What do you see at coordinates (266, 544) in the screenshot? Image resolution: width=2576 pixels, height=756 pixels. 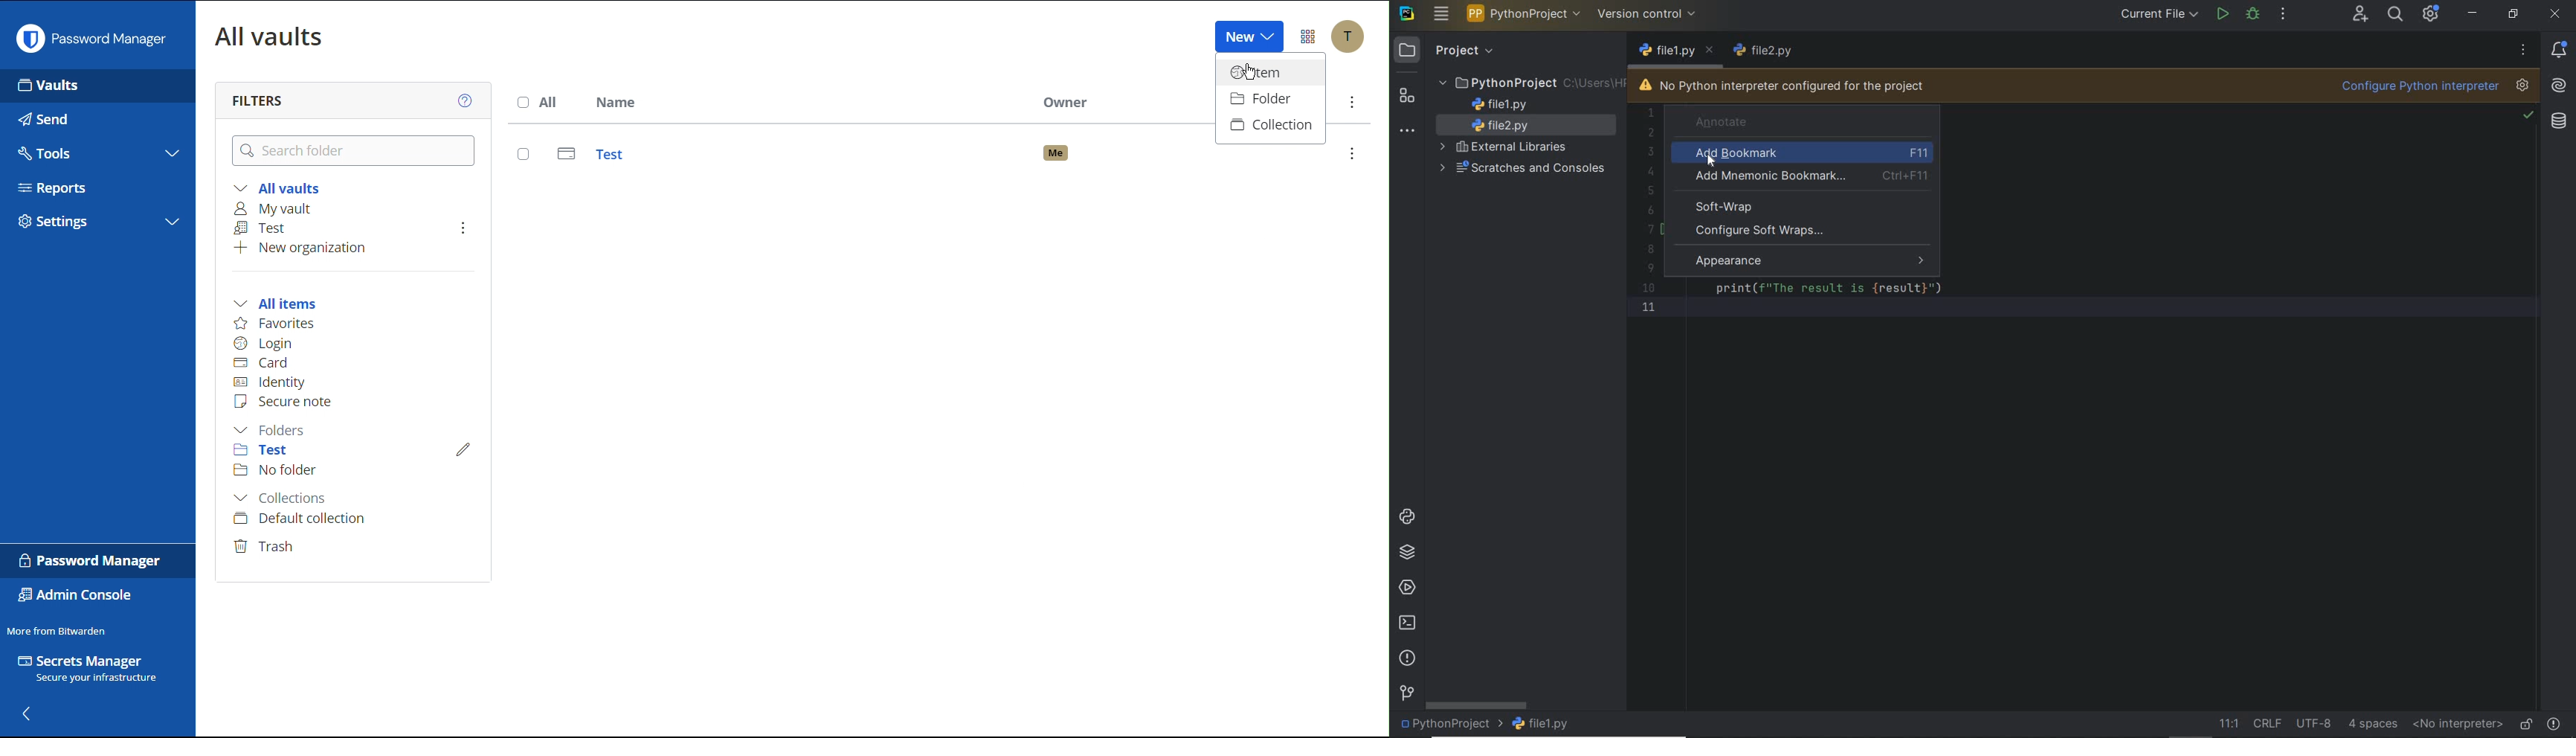 I see `Trash` at bounding box center [266, 544].